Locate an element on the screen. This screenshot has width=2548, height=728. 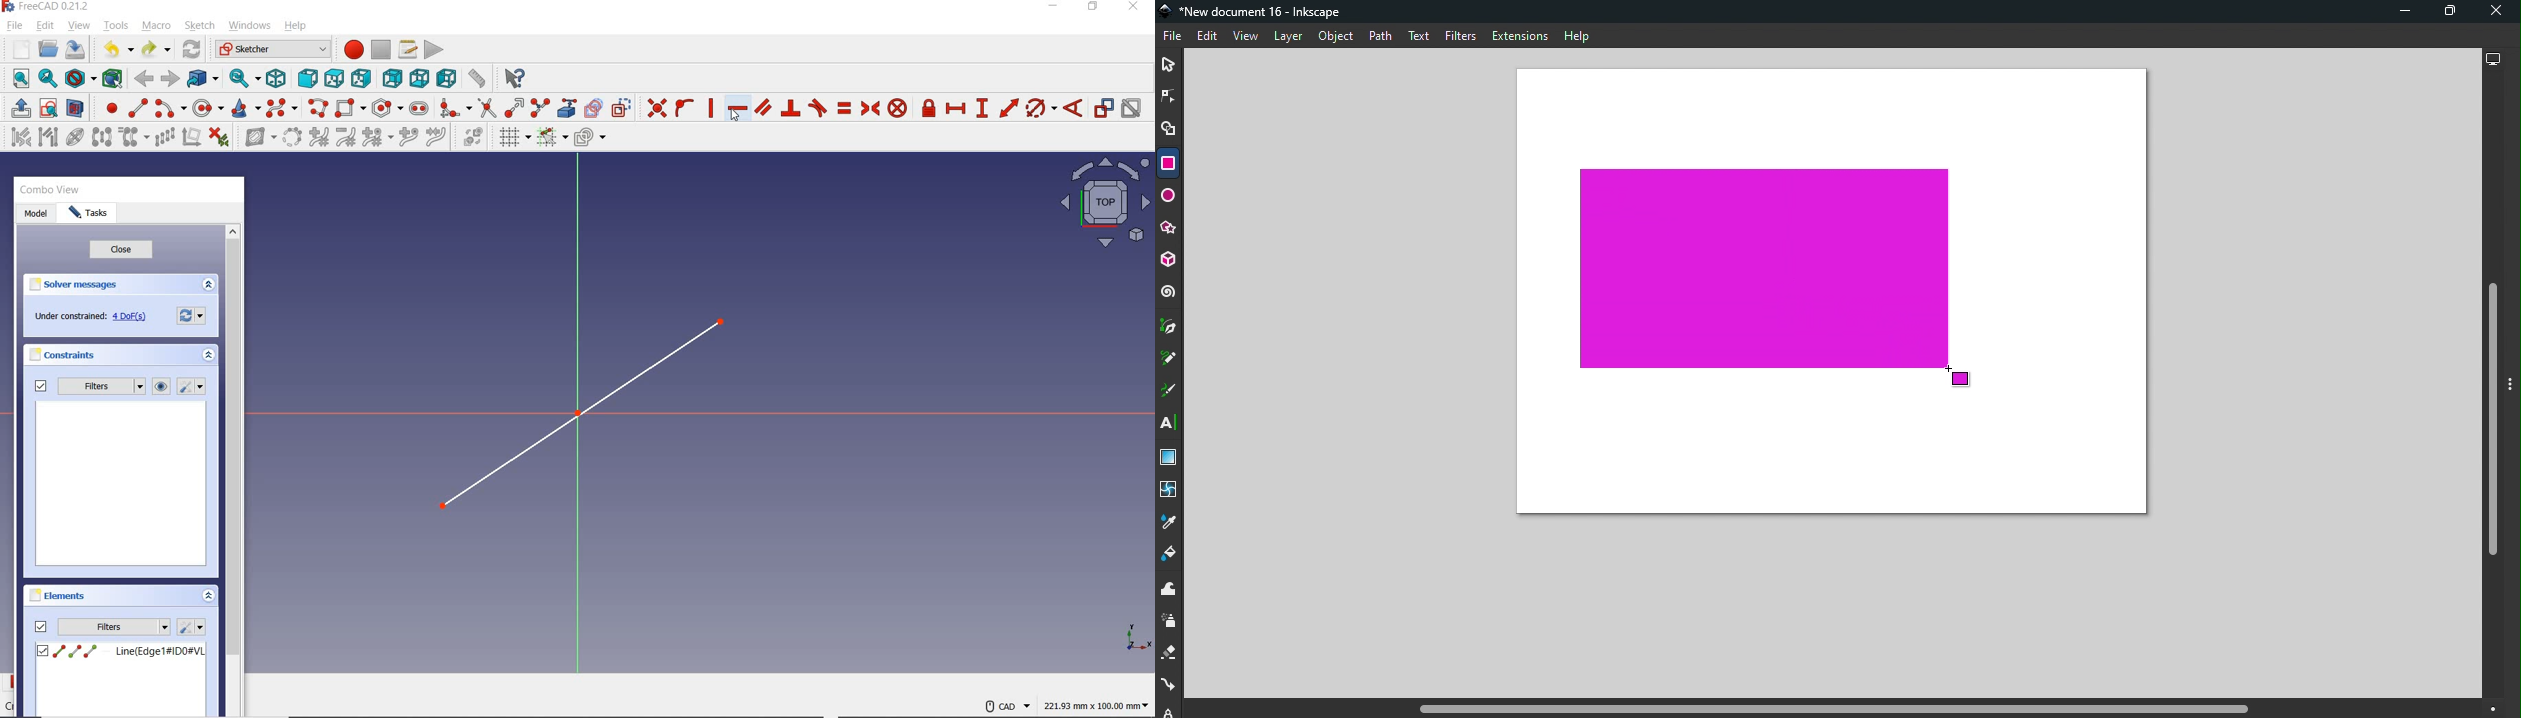
SYNC VIEW is located at coordinates (246, 79).